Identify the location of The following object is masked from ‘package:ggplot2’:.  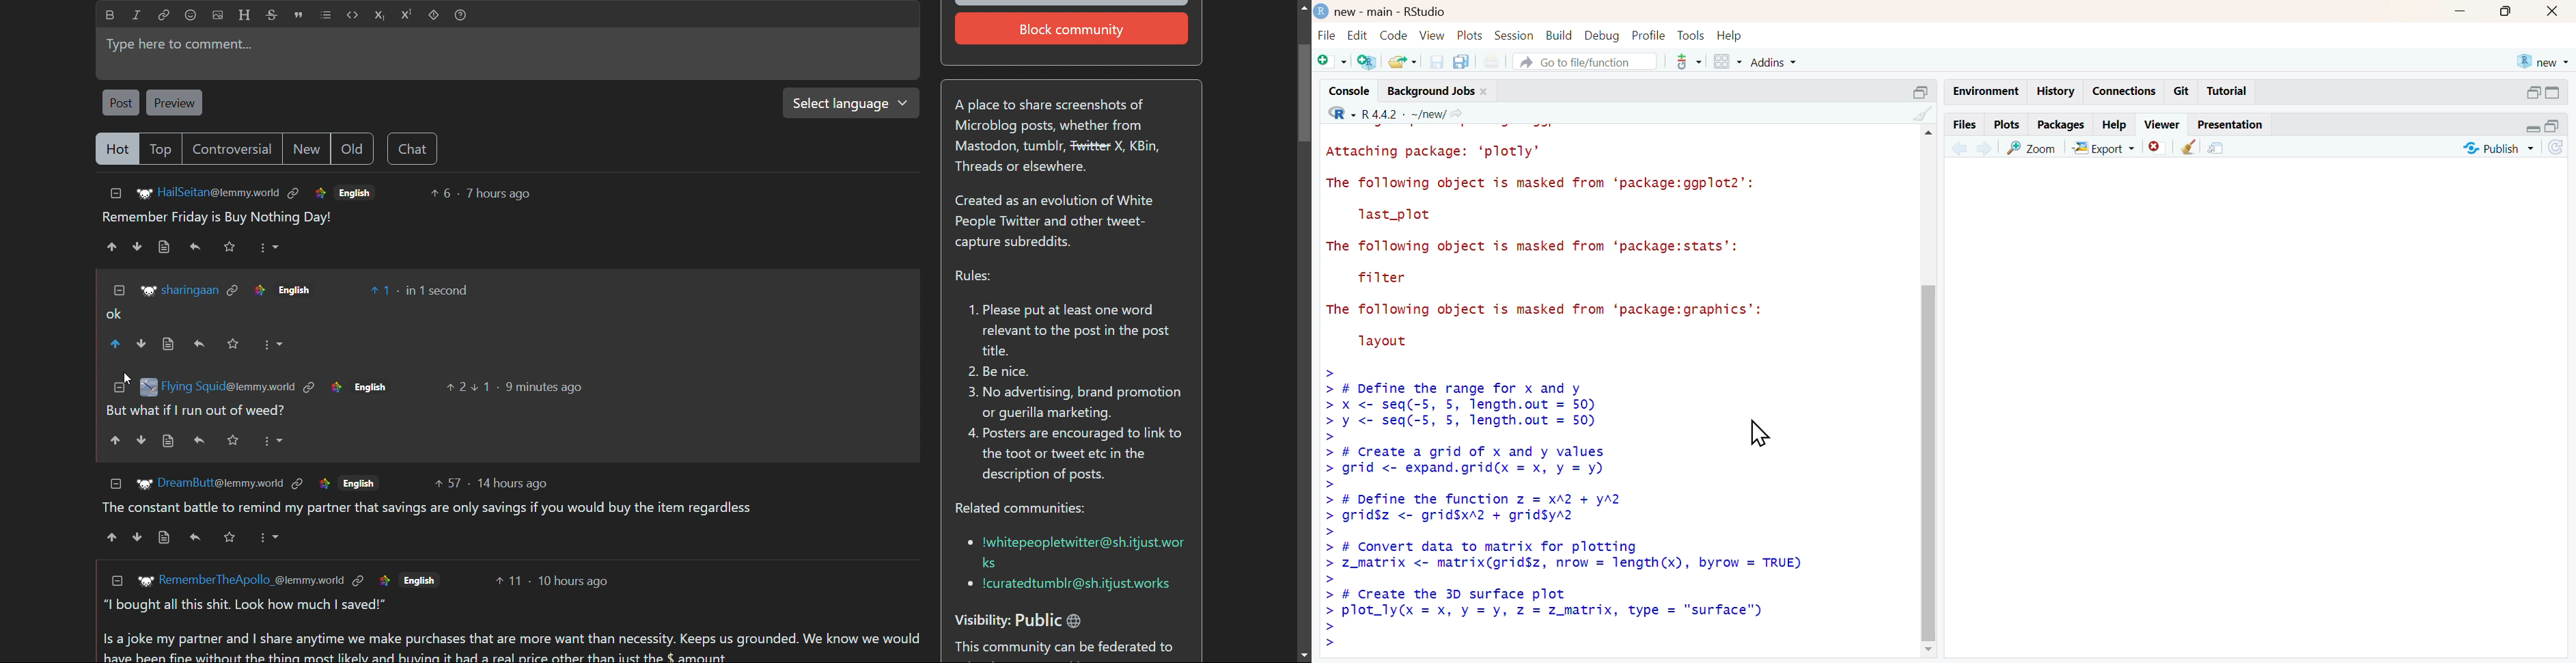
(1549, 183).